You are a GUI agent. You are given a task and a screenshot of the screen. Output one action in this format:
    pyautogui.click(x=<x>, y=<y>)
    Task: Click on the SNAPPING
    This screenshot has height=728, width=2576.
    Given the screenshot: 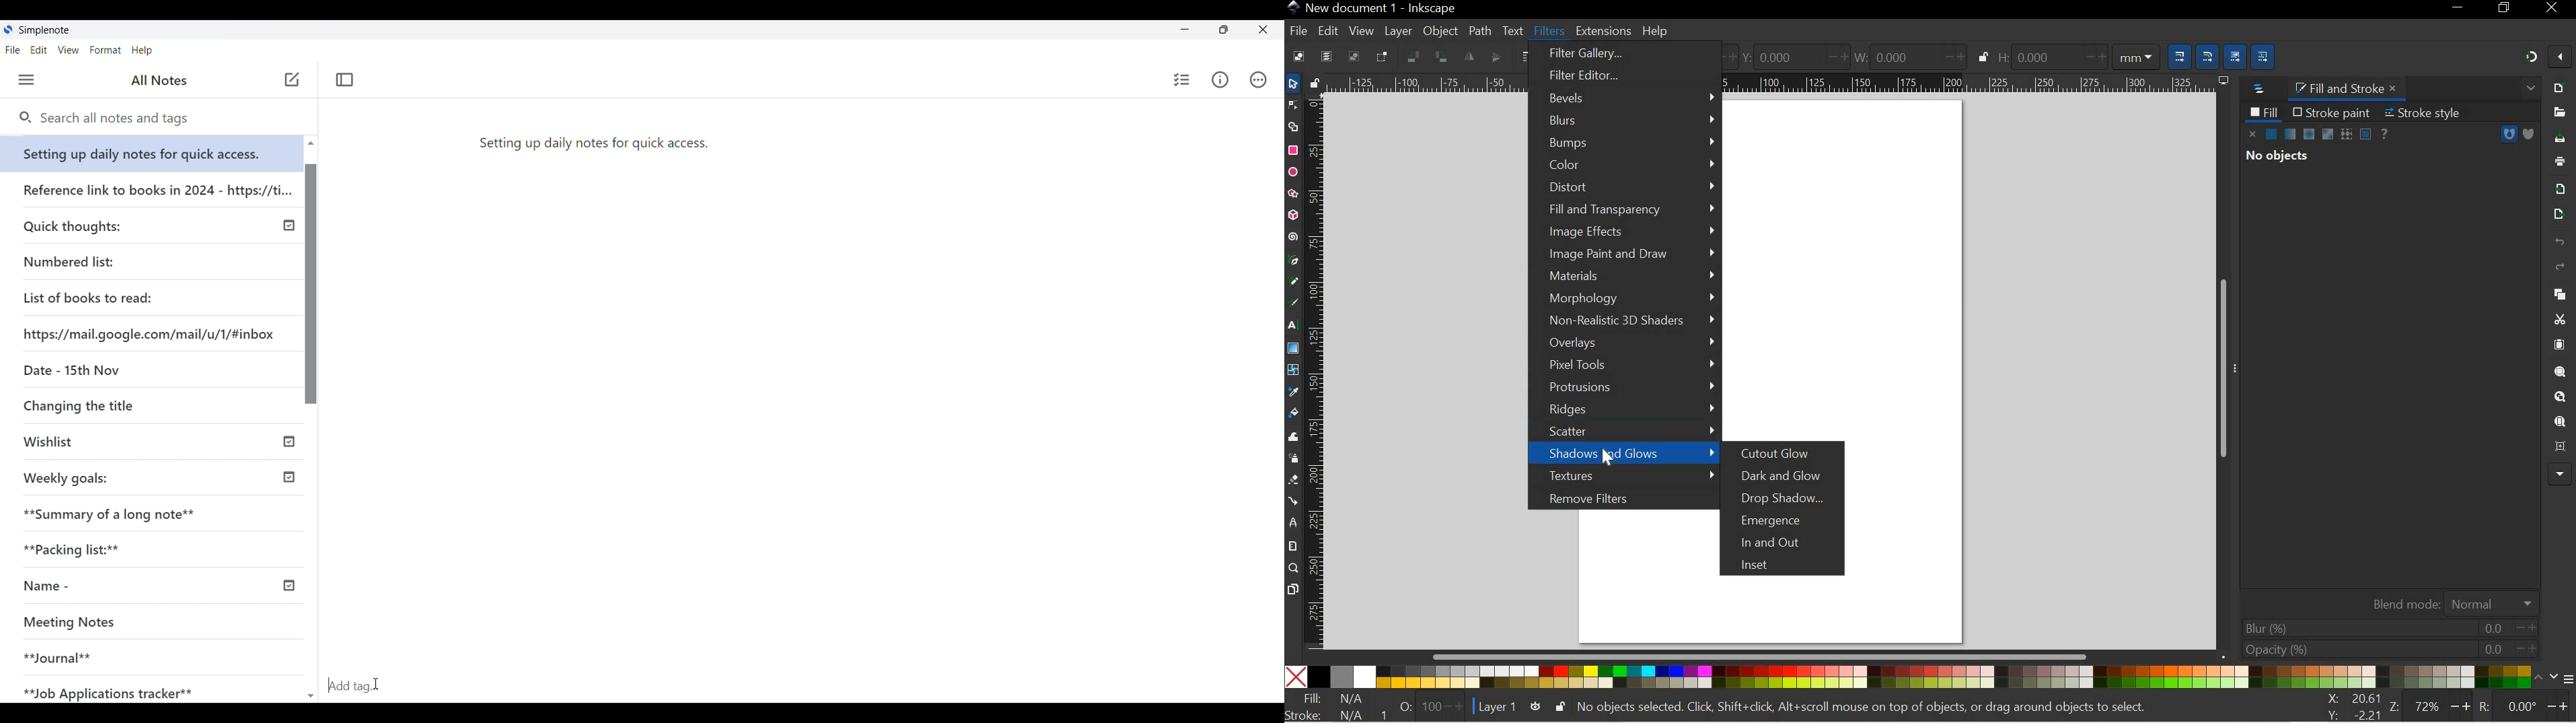 What is the action you would take?
    pyautogui.click(x=2532, y=57)
    